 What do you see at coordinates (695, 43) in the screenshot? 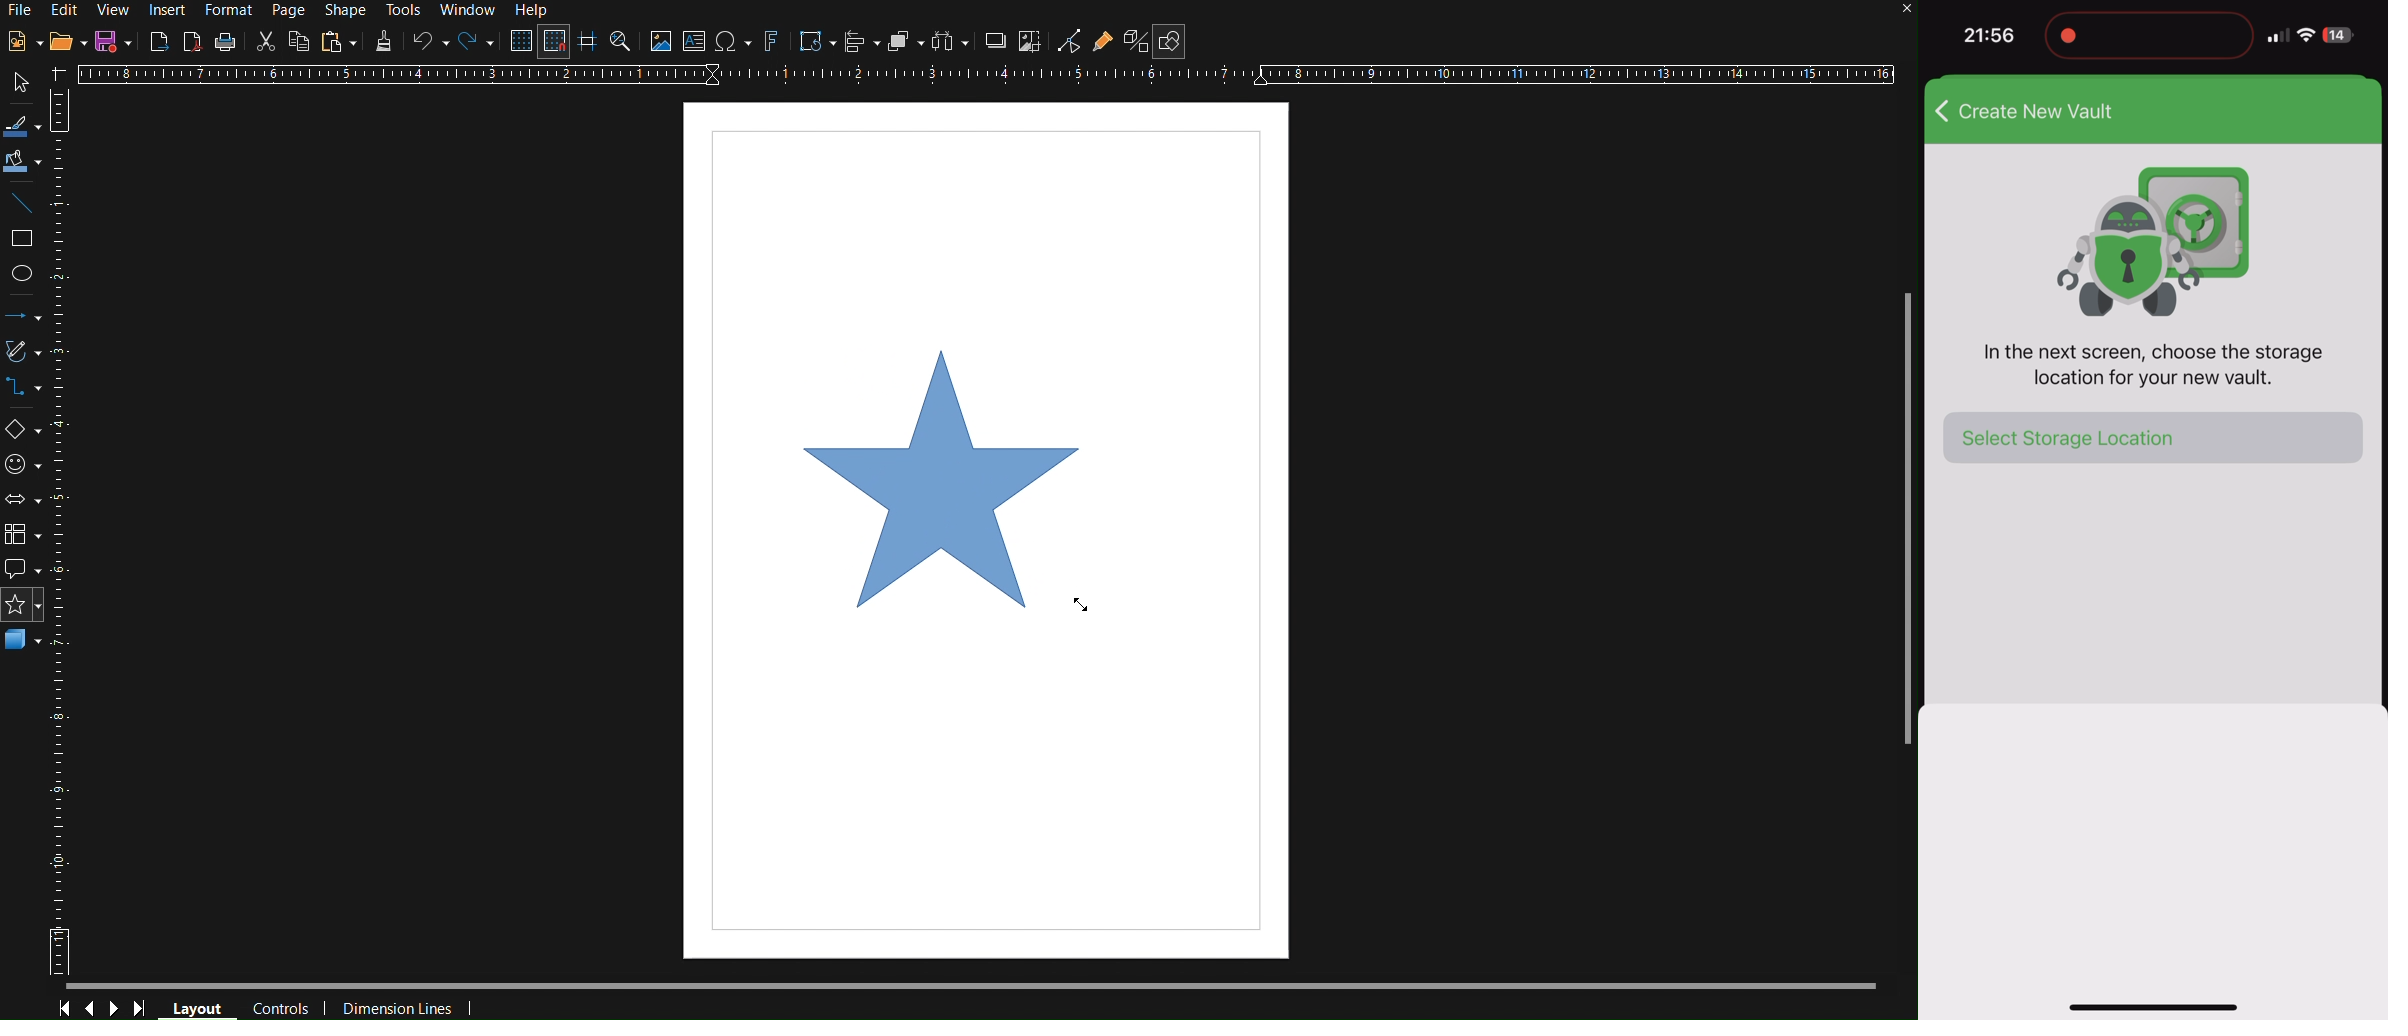
I see `Insert Wordbox` at bounding box center [695, 43].